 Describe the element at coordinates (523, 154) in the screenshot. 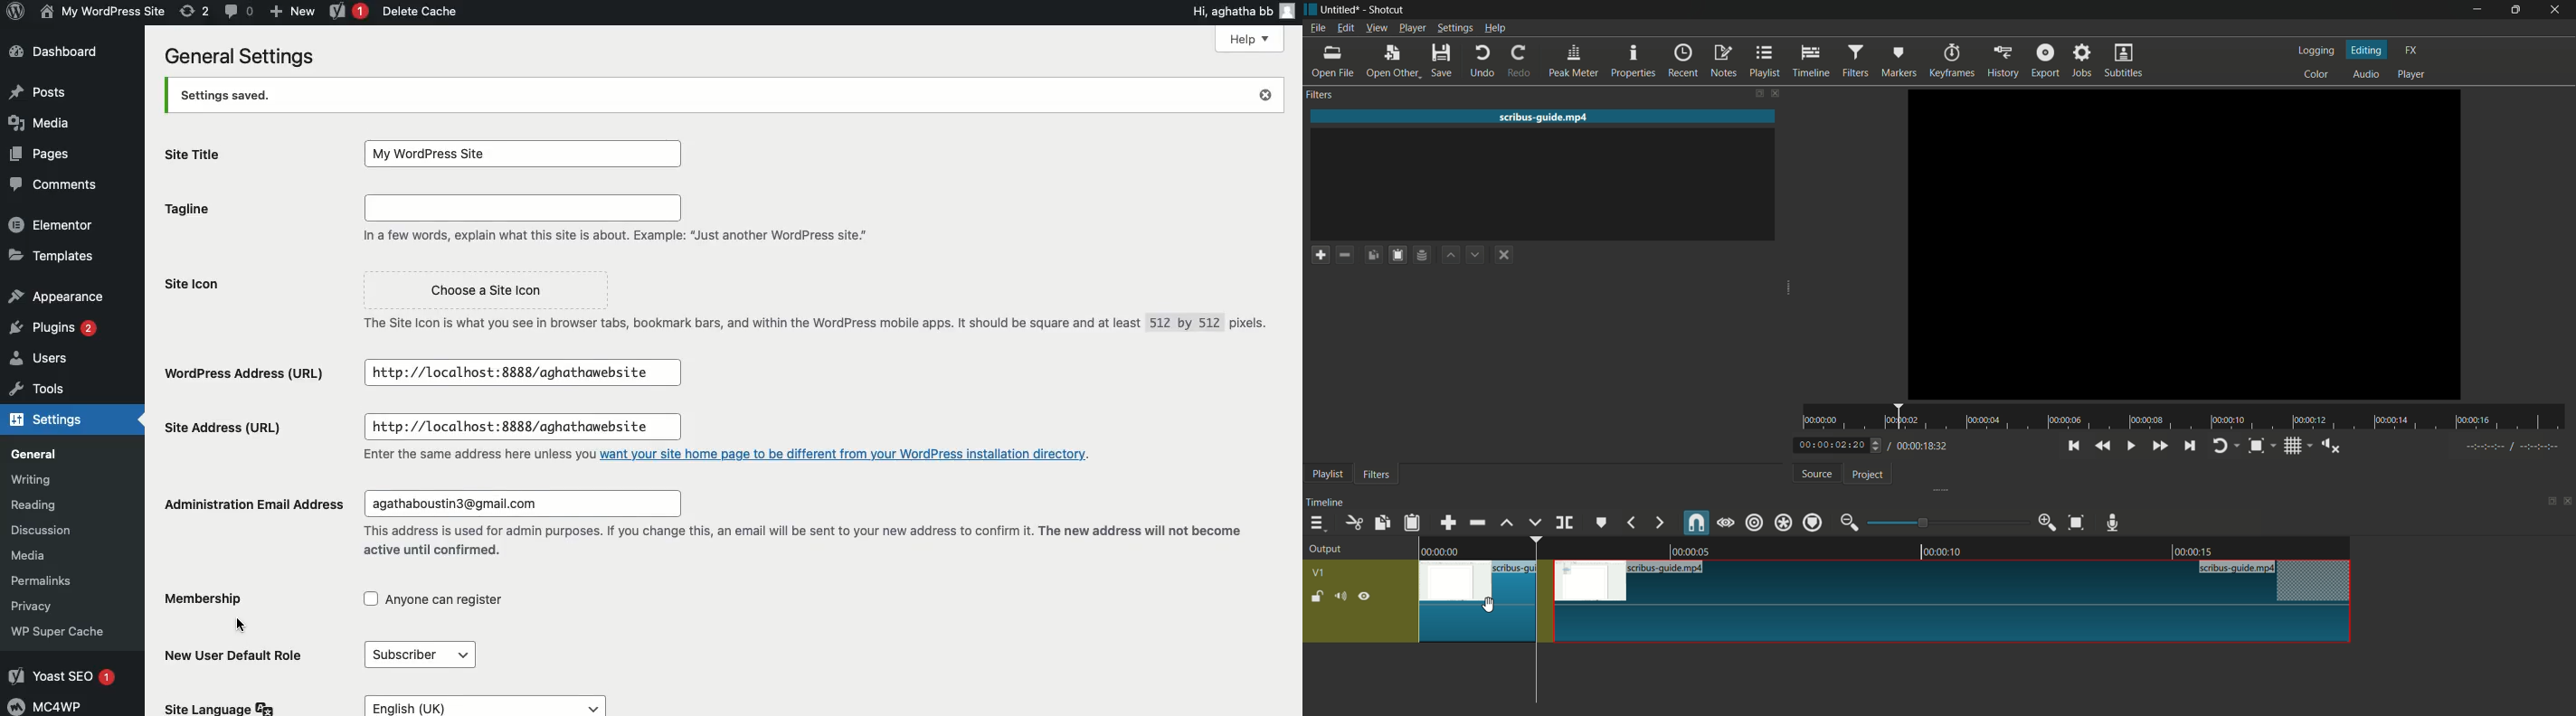

I see `My wordpress site` at that location.